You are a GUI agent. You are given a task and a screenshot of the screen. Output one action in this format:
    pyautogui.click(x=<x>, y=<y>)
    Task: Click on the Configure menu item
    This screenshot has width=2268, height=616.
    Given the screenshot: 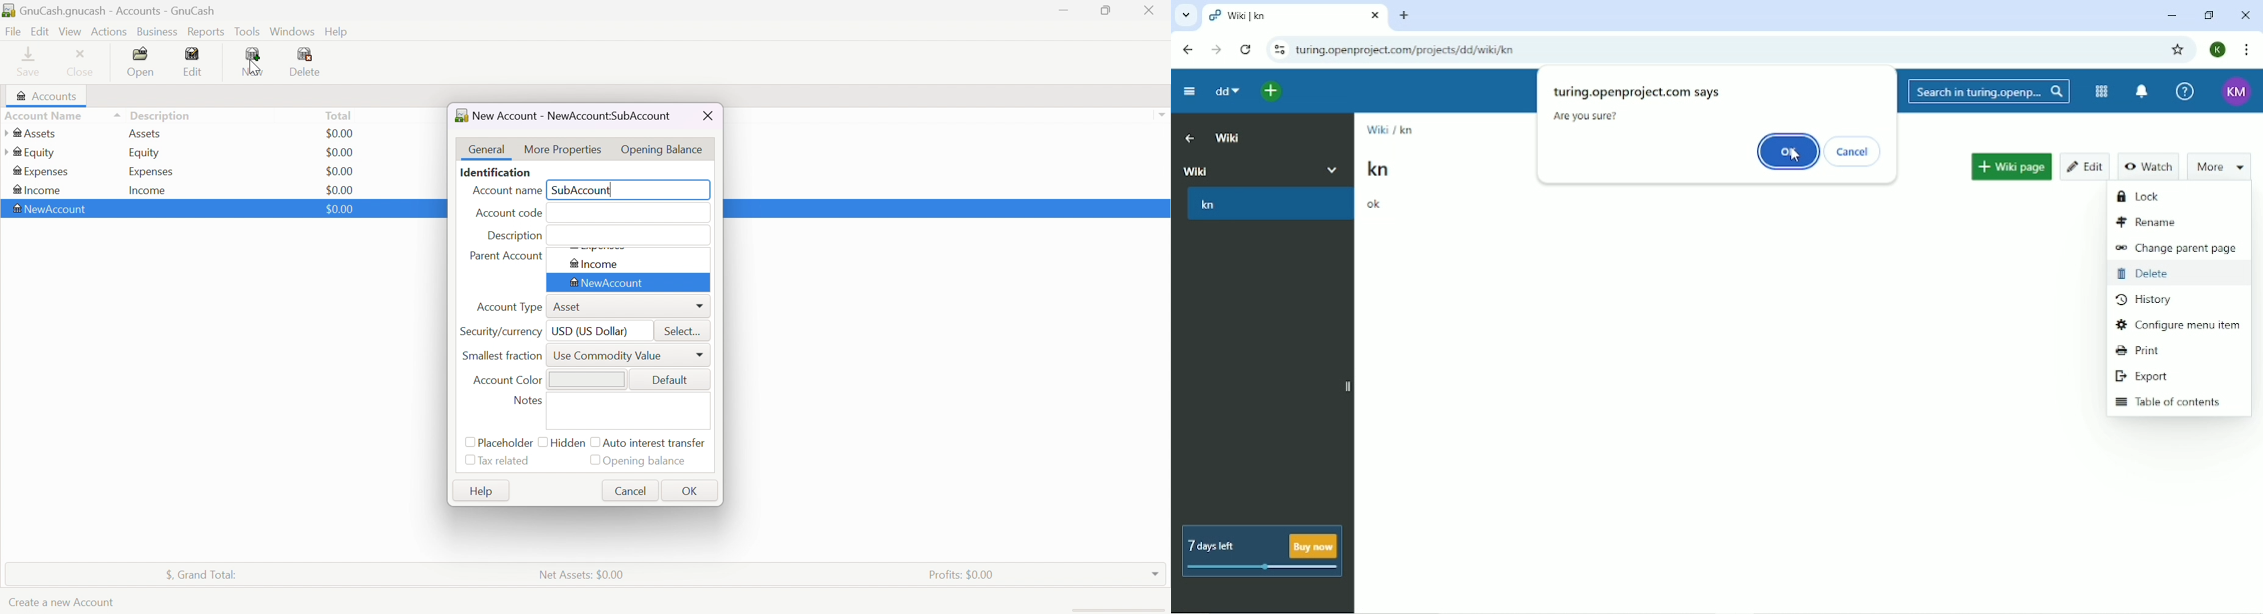 What is the action you would take?
    pyautogui.click(x=2177, y=324)
    